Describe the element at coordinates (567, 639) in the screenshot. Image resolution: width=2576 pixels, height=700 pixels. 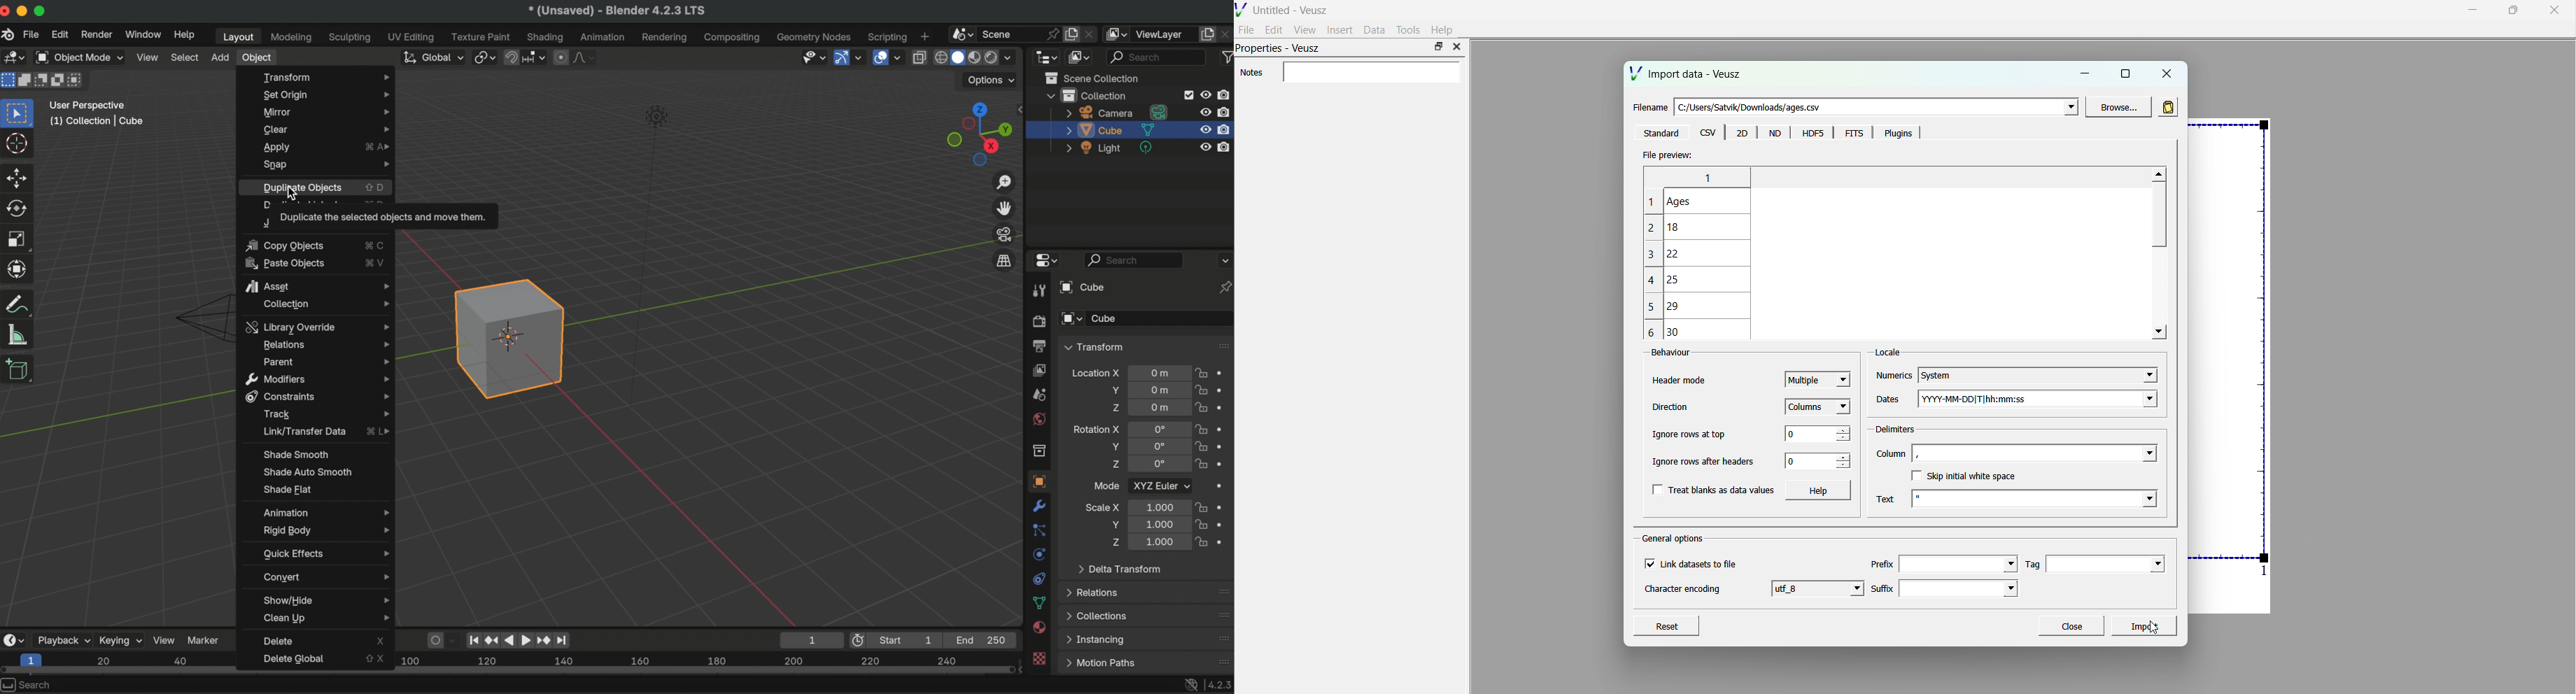
I see `jump to endpoint` at that location.